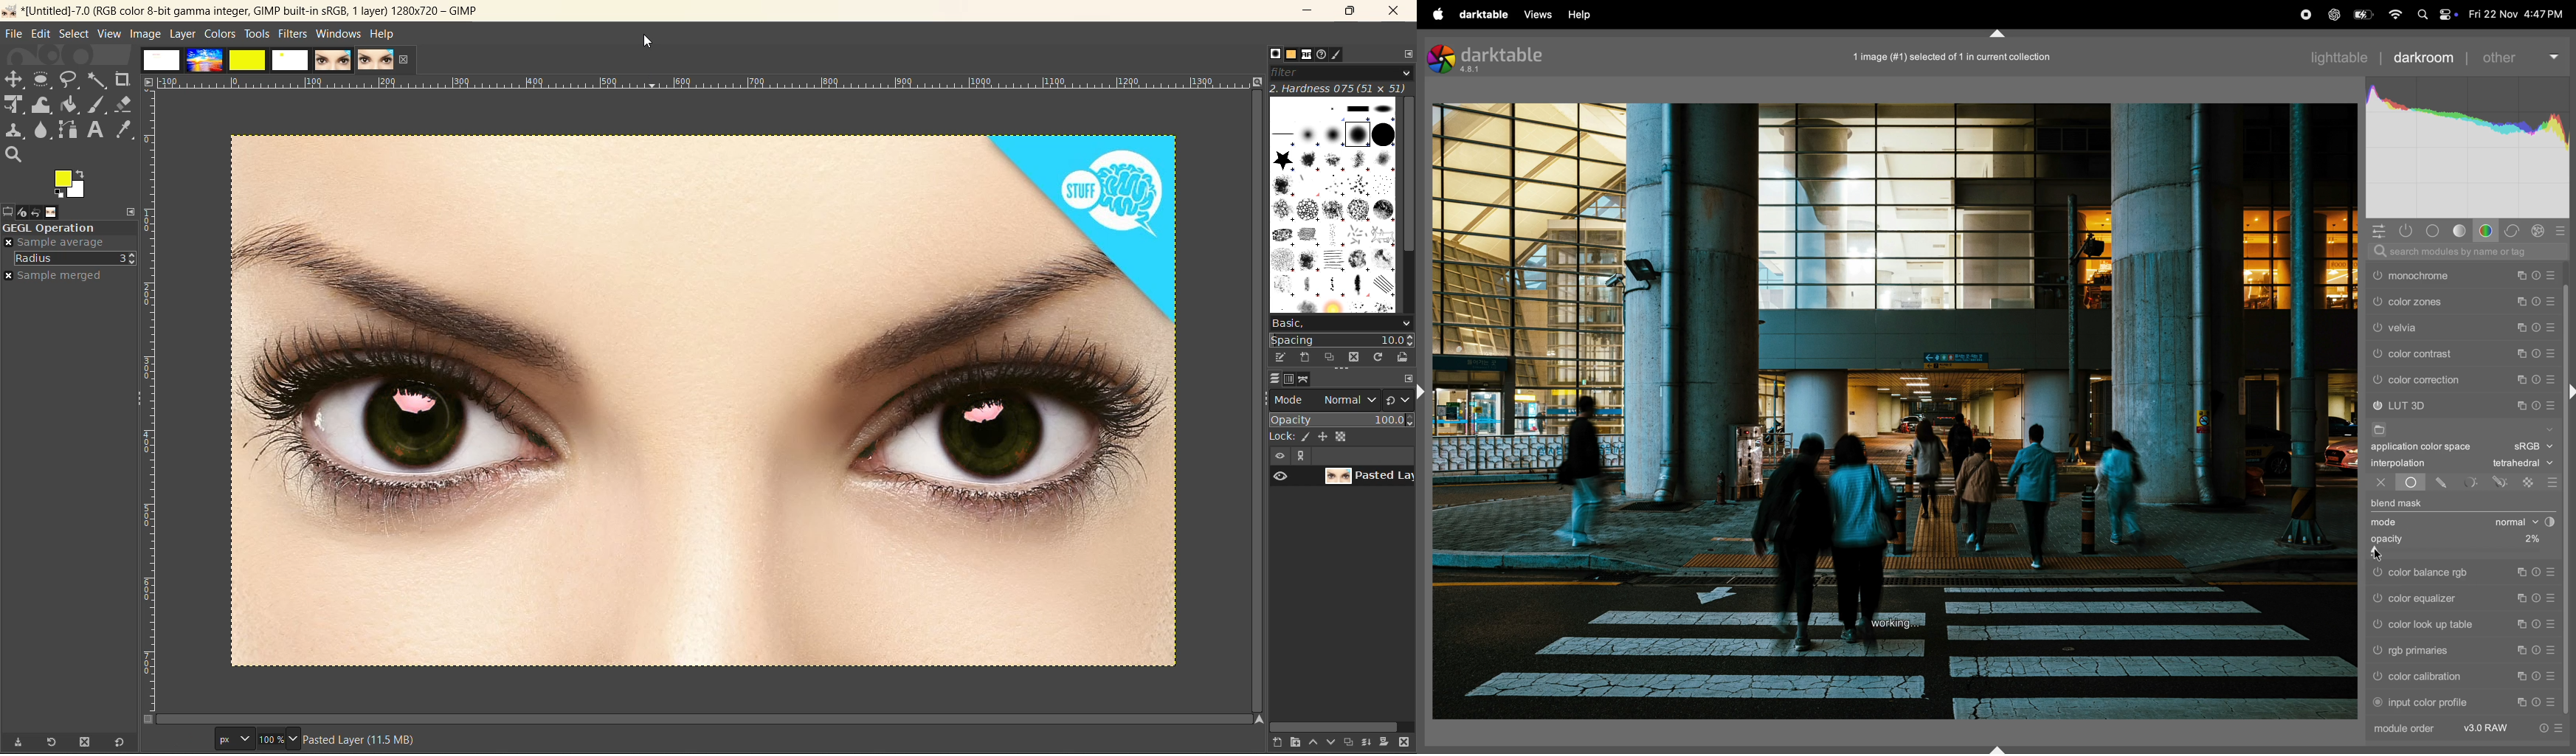 This screenshot has height=756, width=2576. What do you see at coordinates (339, 34) in the screenshot?
I see `windows` at bounding box center [339, 34].